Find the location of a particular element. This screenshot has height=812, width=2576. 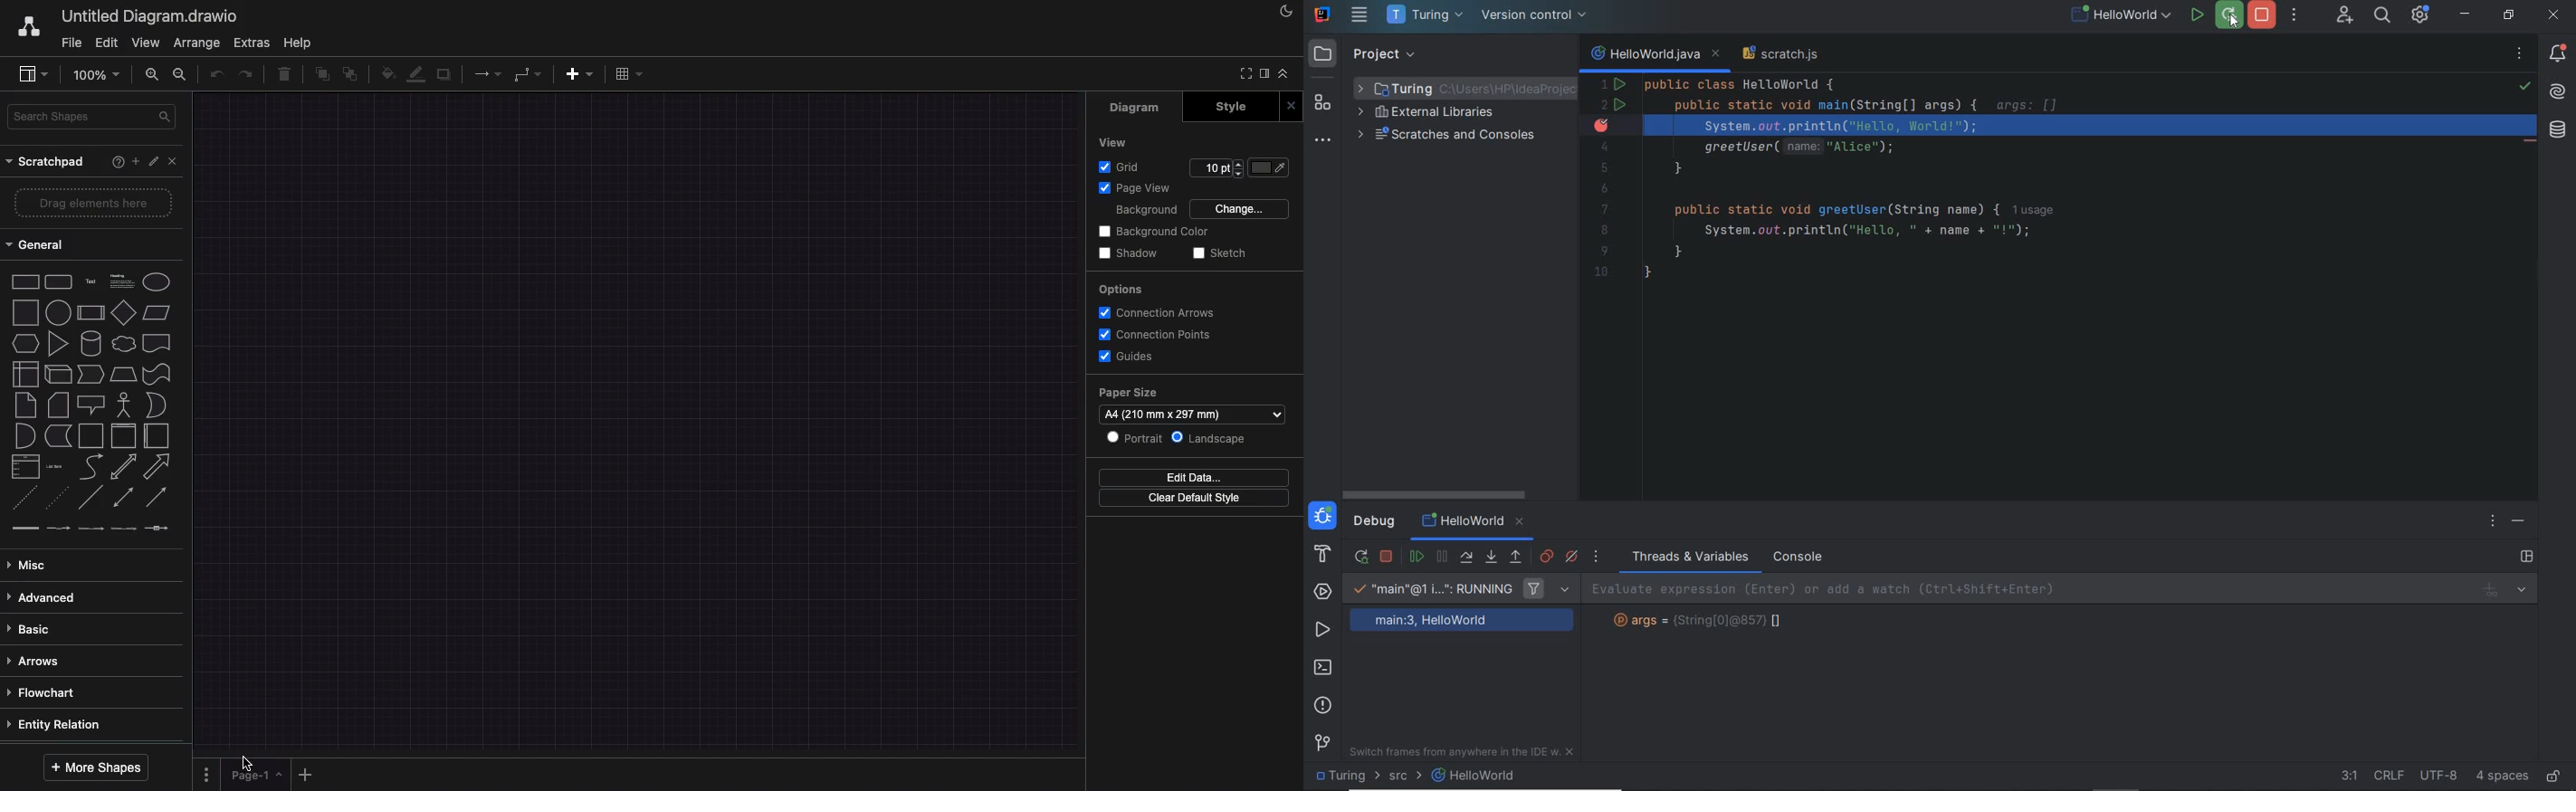

night mode is located at coordinates (1285, 11).